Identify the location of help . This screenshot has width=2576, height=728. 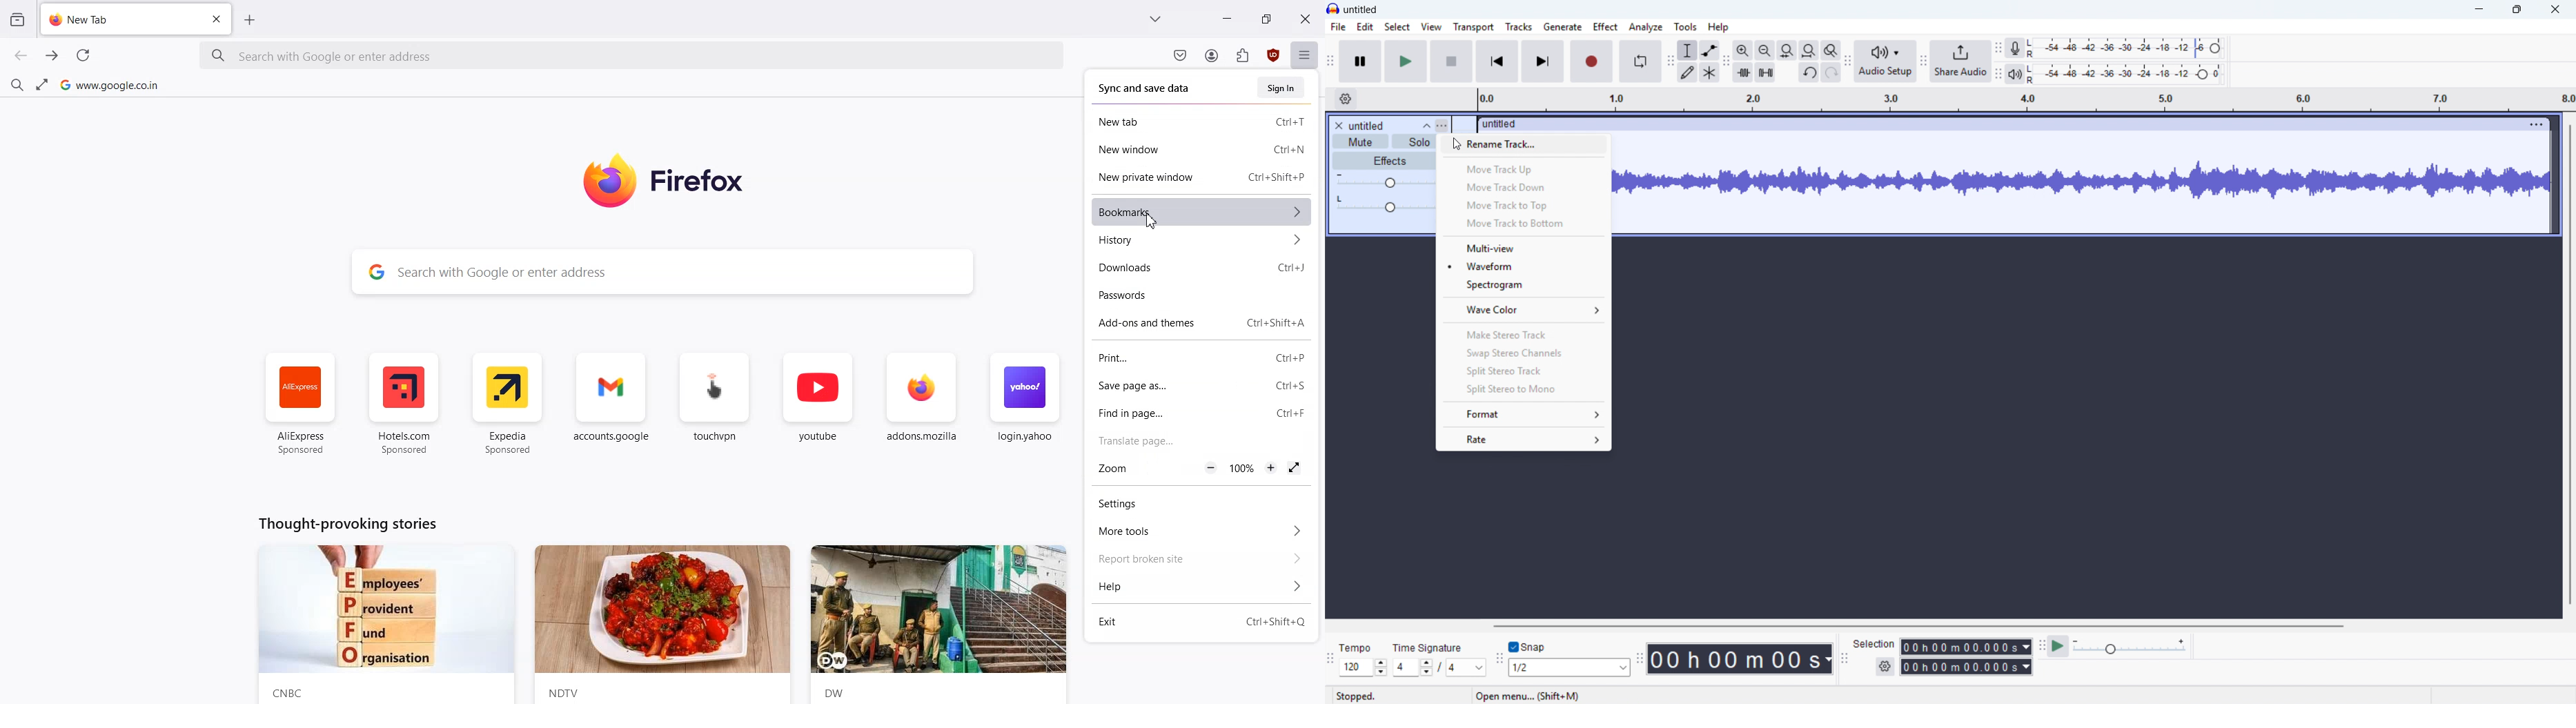
(1718, 27).